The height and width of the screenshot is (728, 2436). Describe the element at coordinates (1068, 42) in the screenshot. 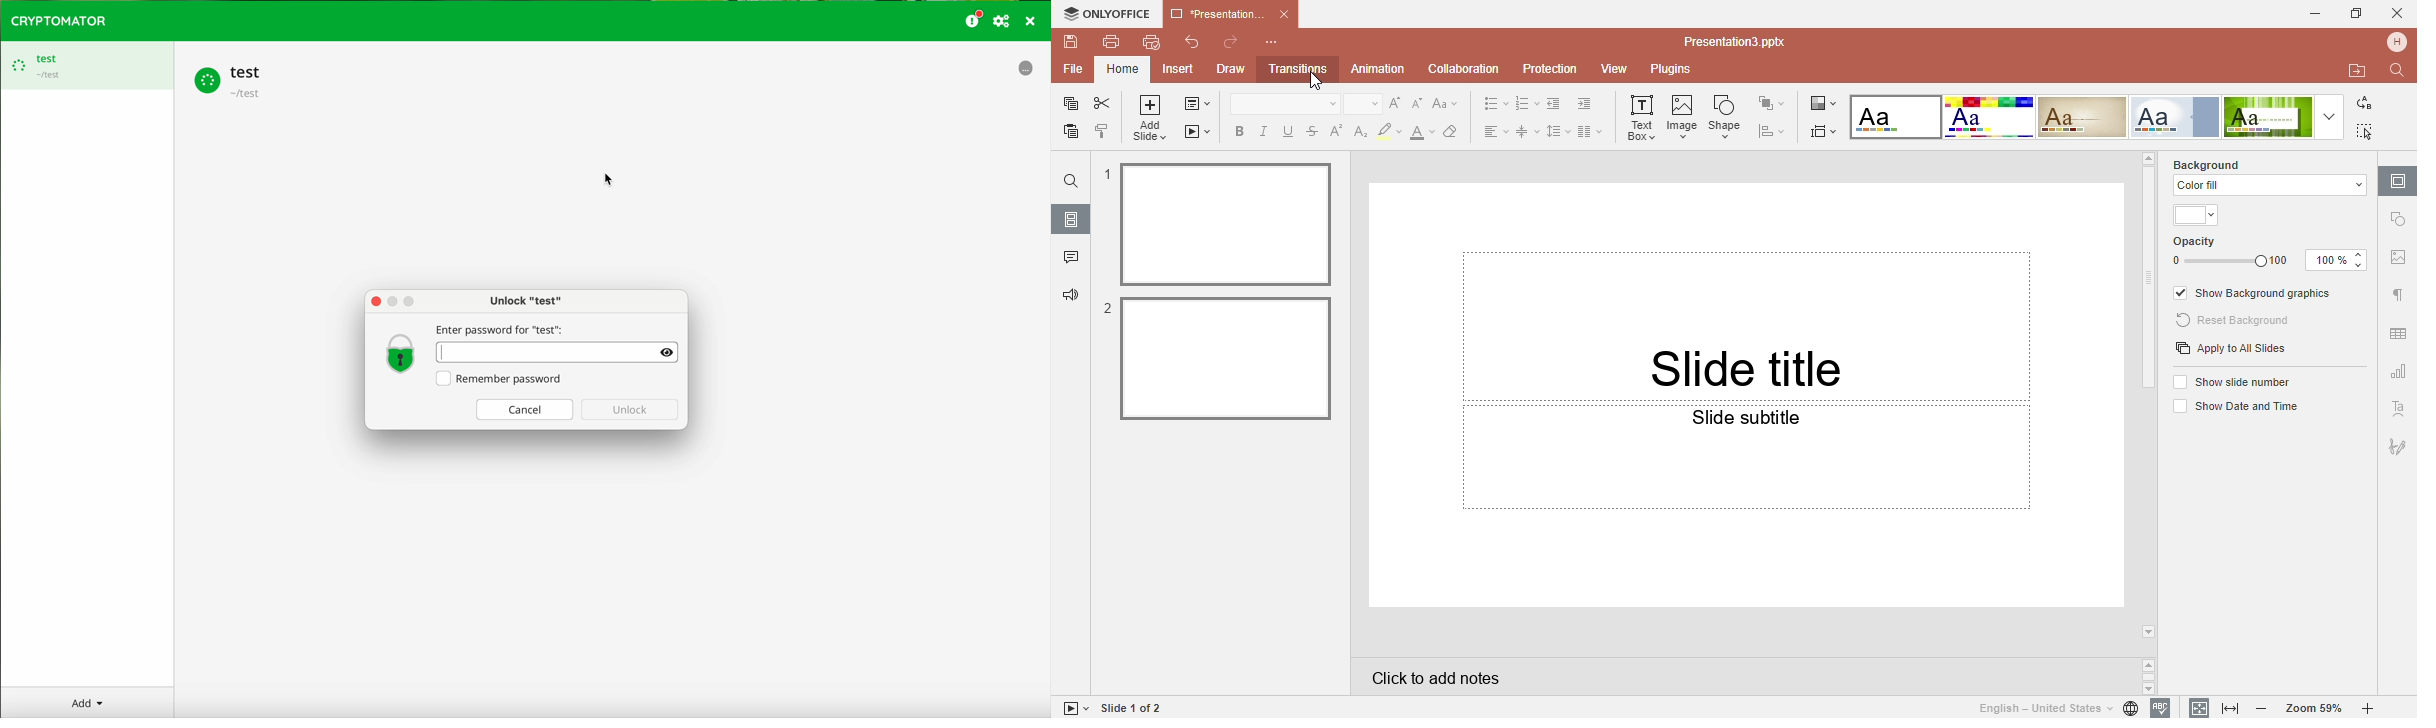

I see `Save` at that location.